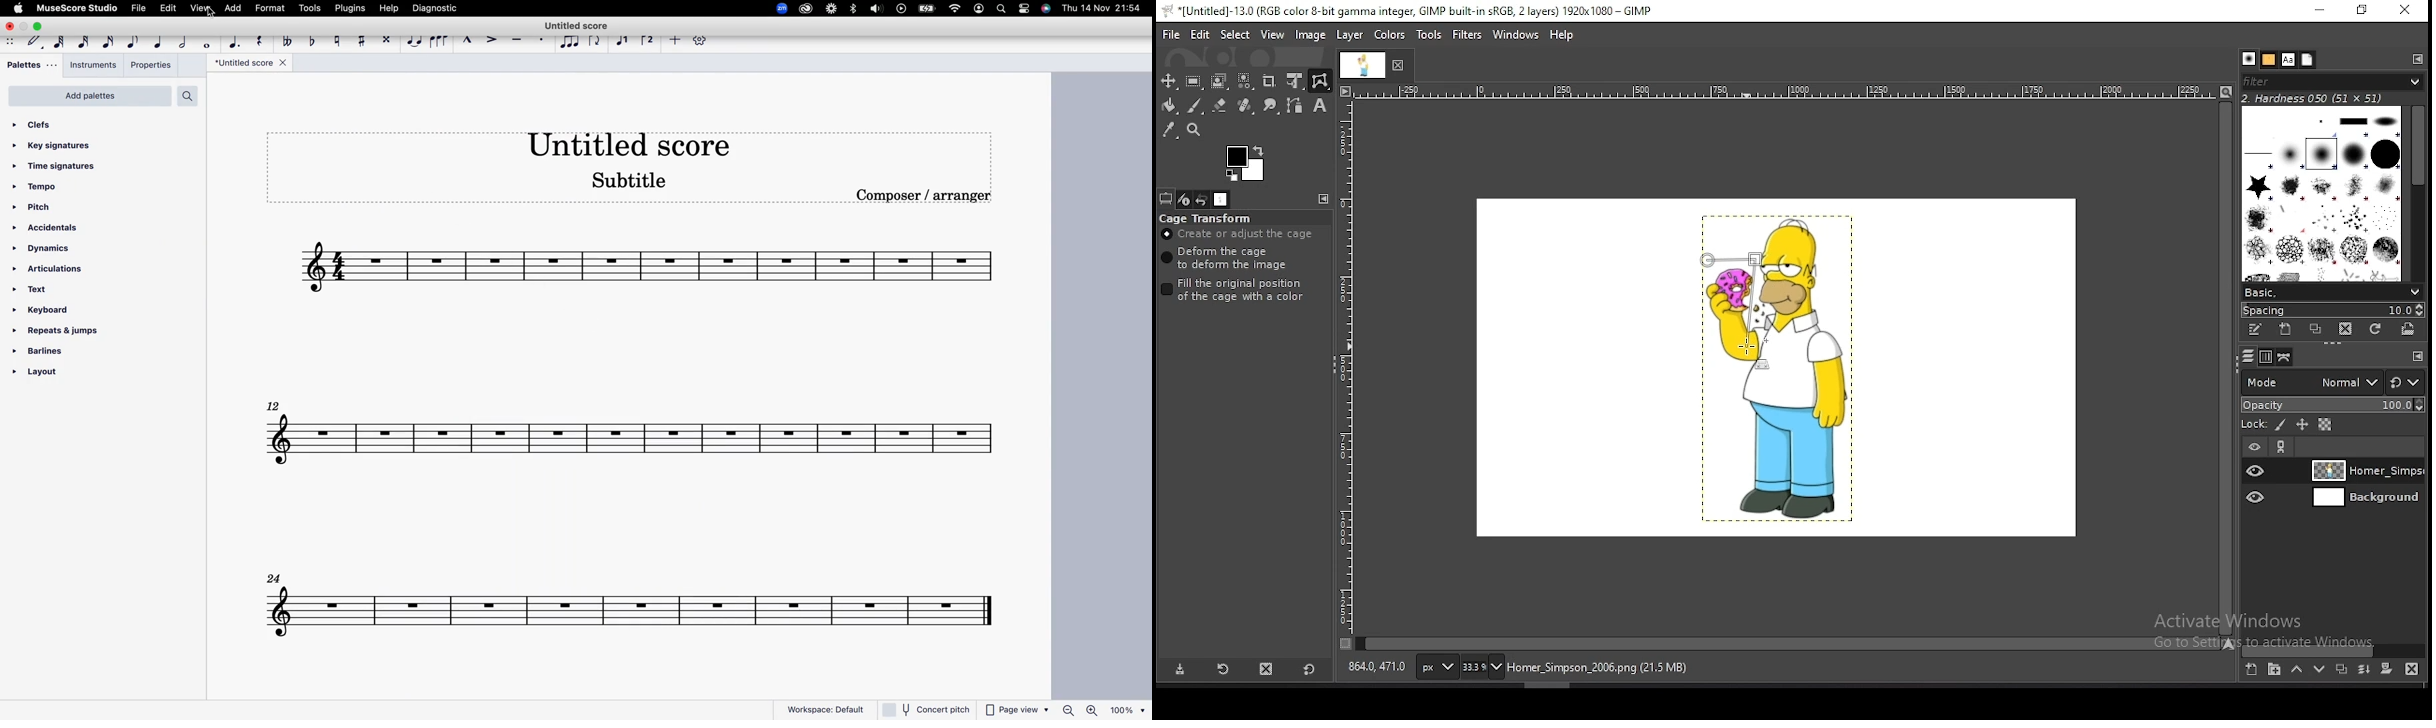  I want to click on text tool, so click(1319, 106).